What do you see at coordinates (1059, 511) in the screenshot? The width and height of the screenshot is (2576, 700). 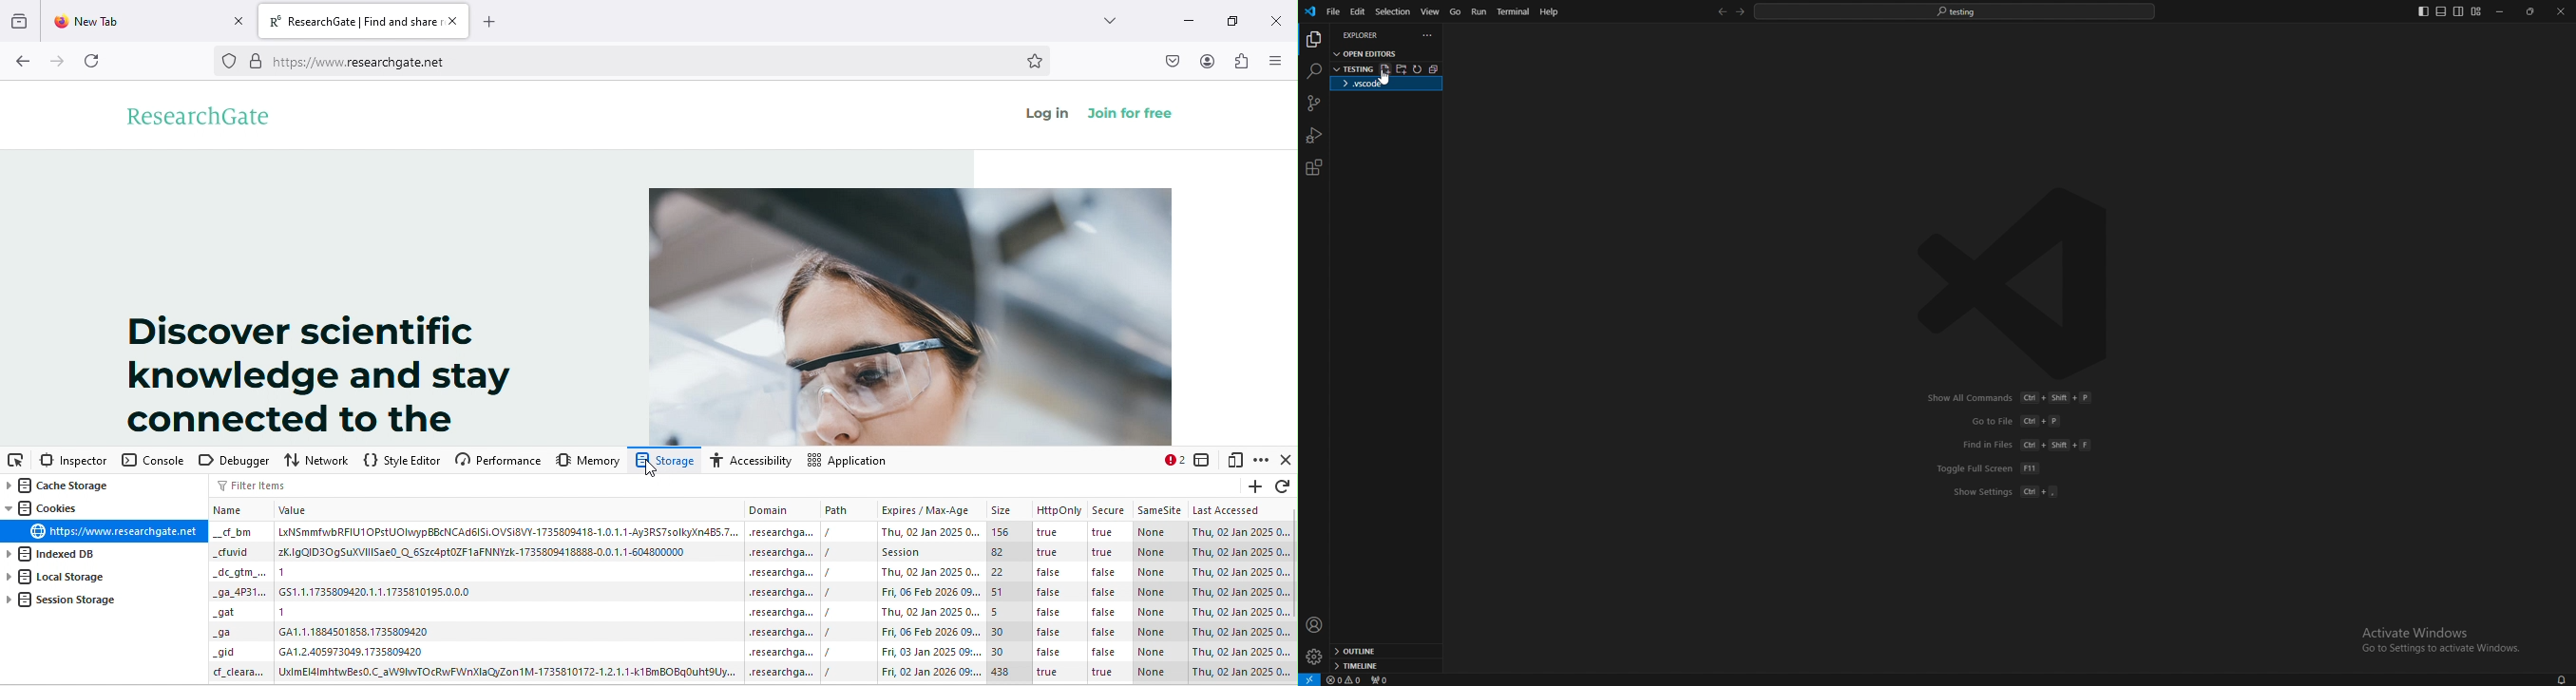 I see `http only` at bounding box center [1059, 511].